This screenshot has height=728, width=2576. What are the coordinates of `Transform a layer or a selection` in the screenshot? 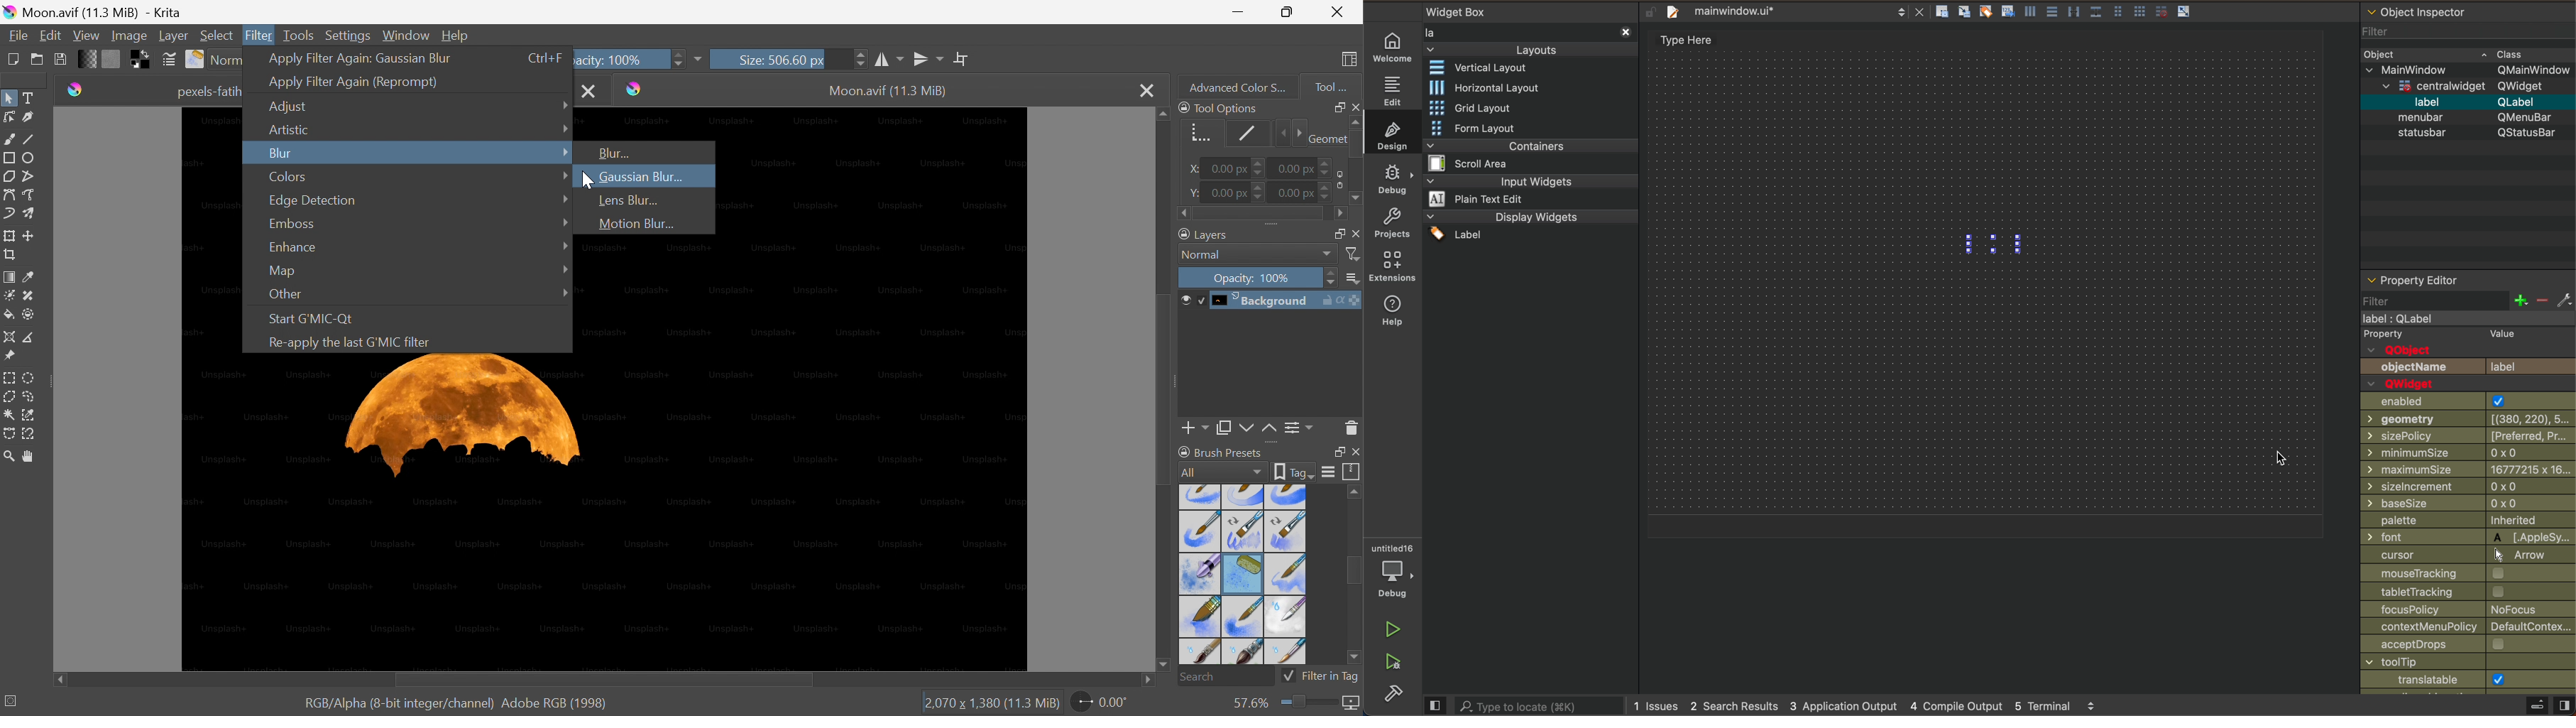 It's located at (9, 234).